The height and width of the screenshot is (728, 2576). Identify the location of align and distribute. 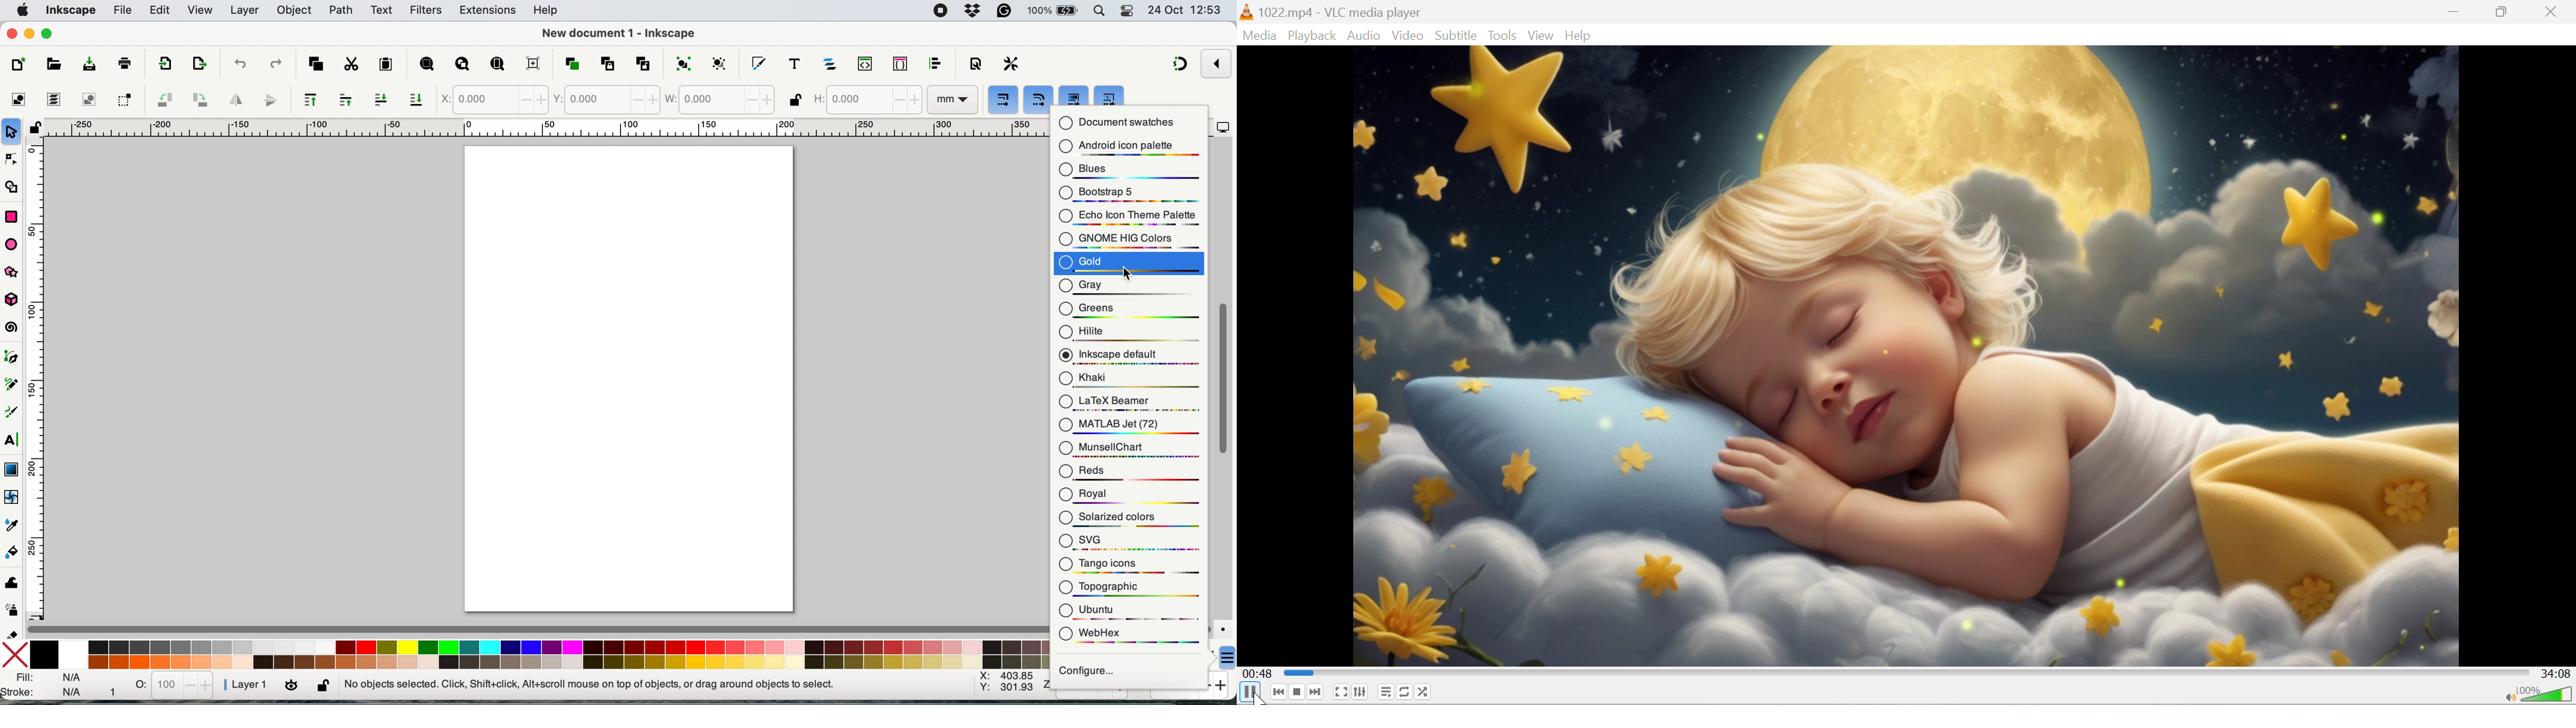
(935, 64).